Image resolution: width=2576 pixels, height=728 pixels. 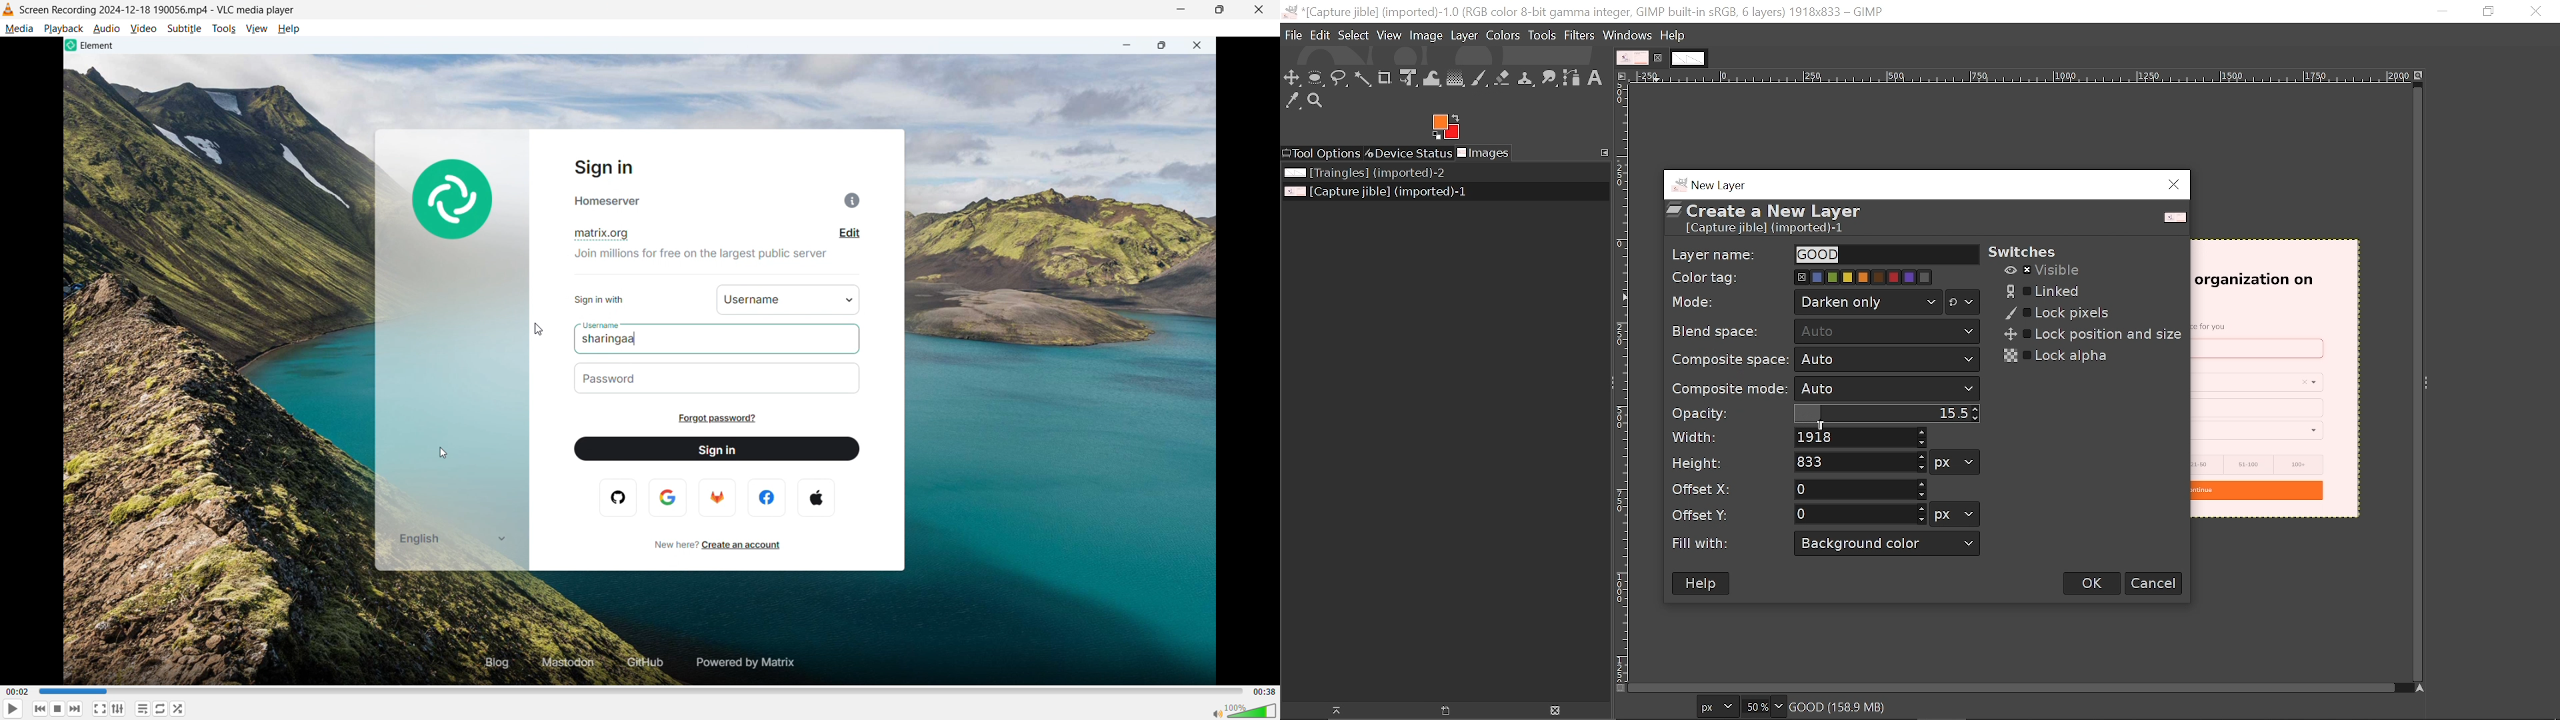 What do you see at coordinates (1627, 35) in the screenshot?
I see `windows` at bounding box center [1627, 35].